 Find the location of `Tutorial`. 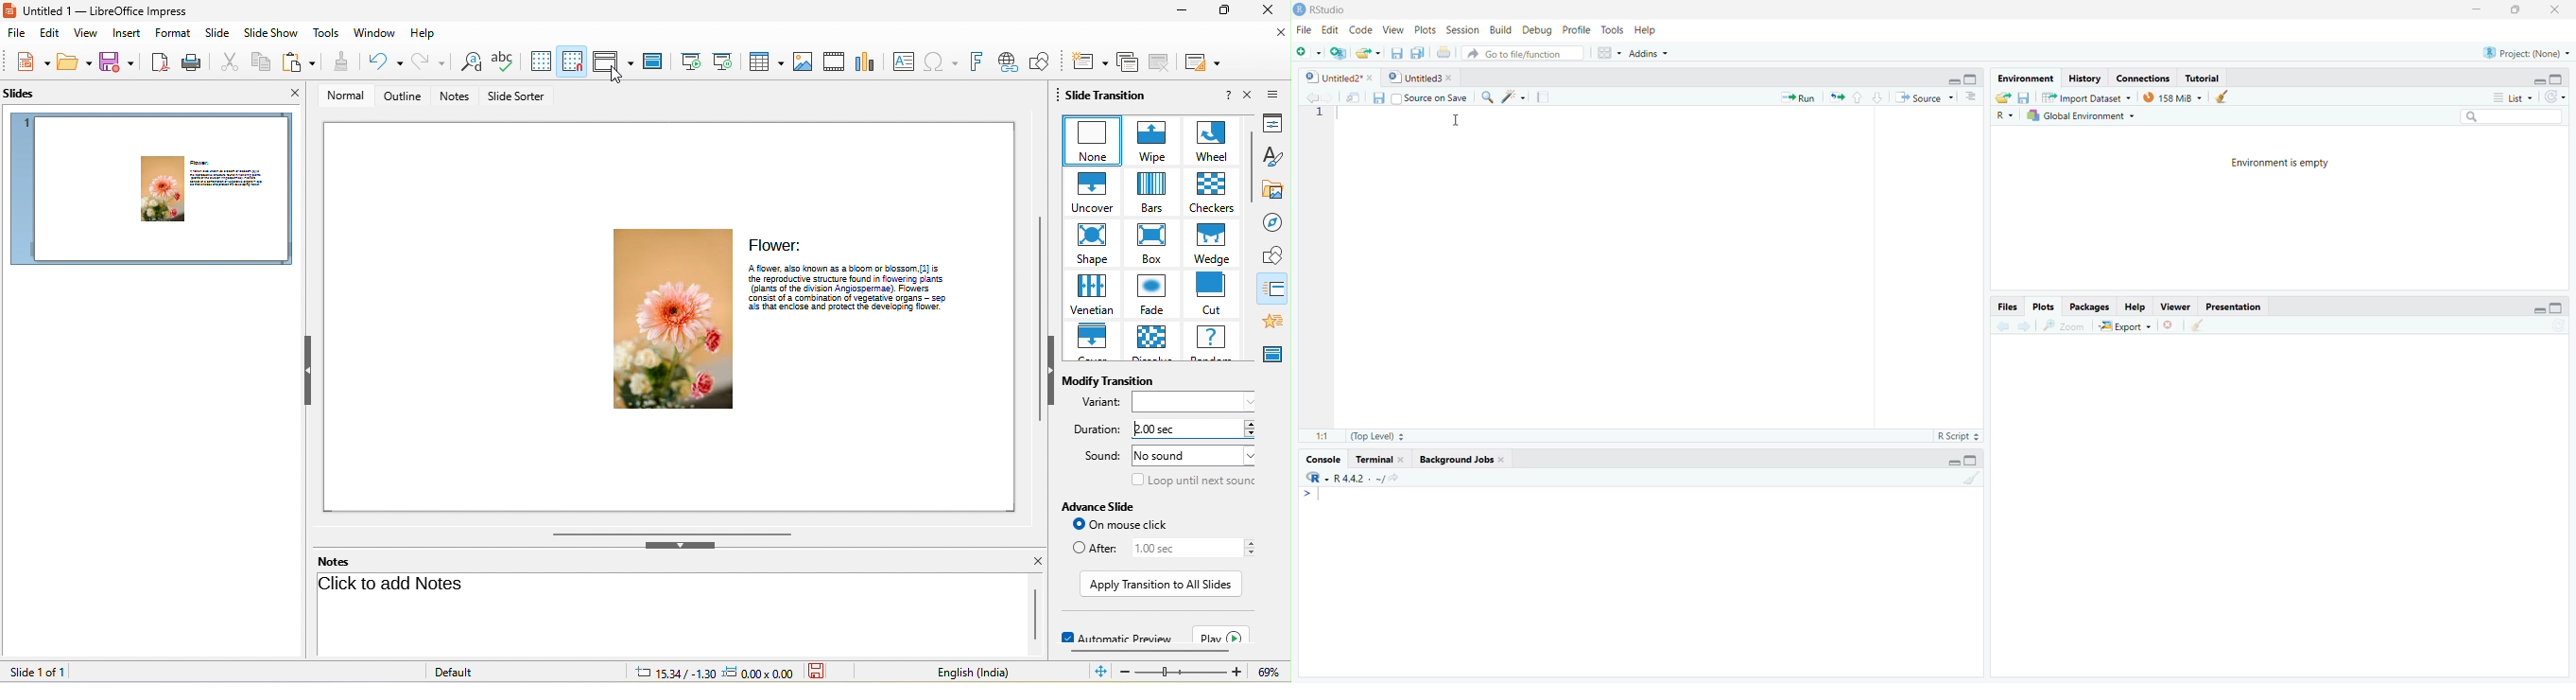

Tutorial is located at coordinates (2204, 78).